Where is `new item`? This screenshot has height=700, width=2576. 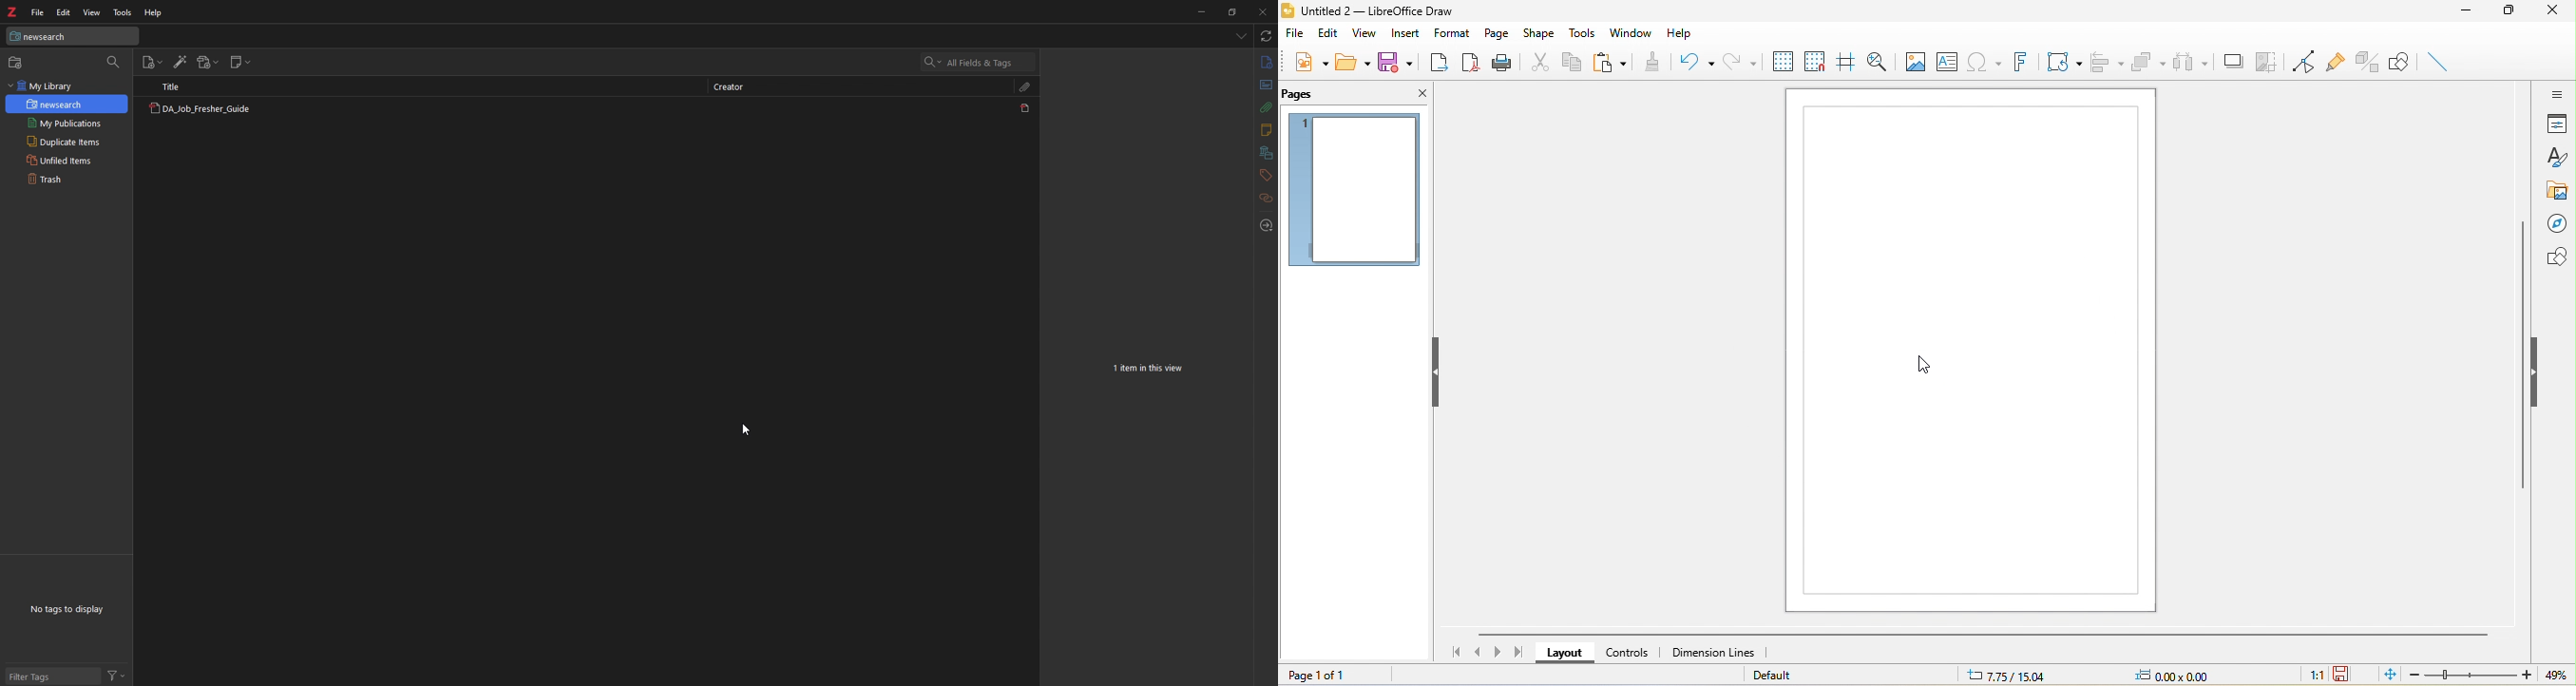
new item is located at coordinates (17, 62).